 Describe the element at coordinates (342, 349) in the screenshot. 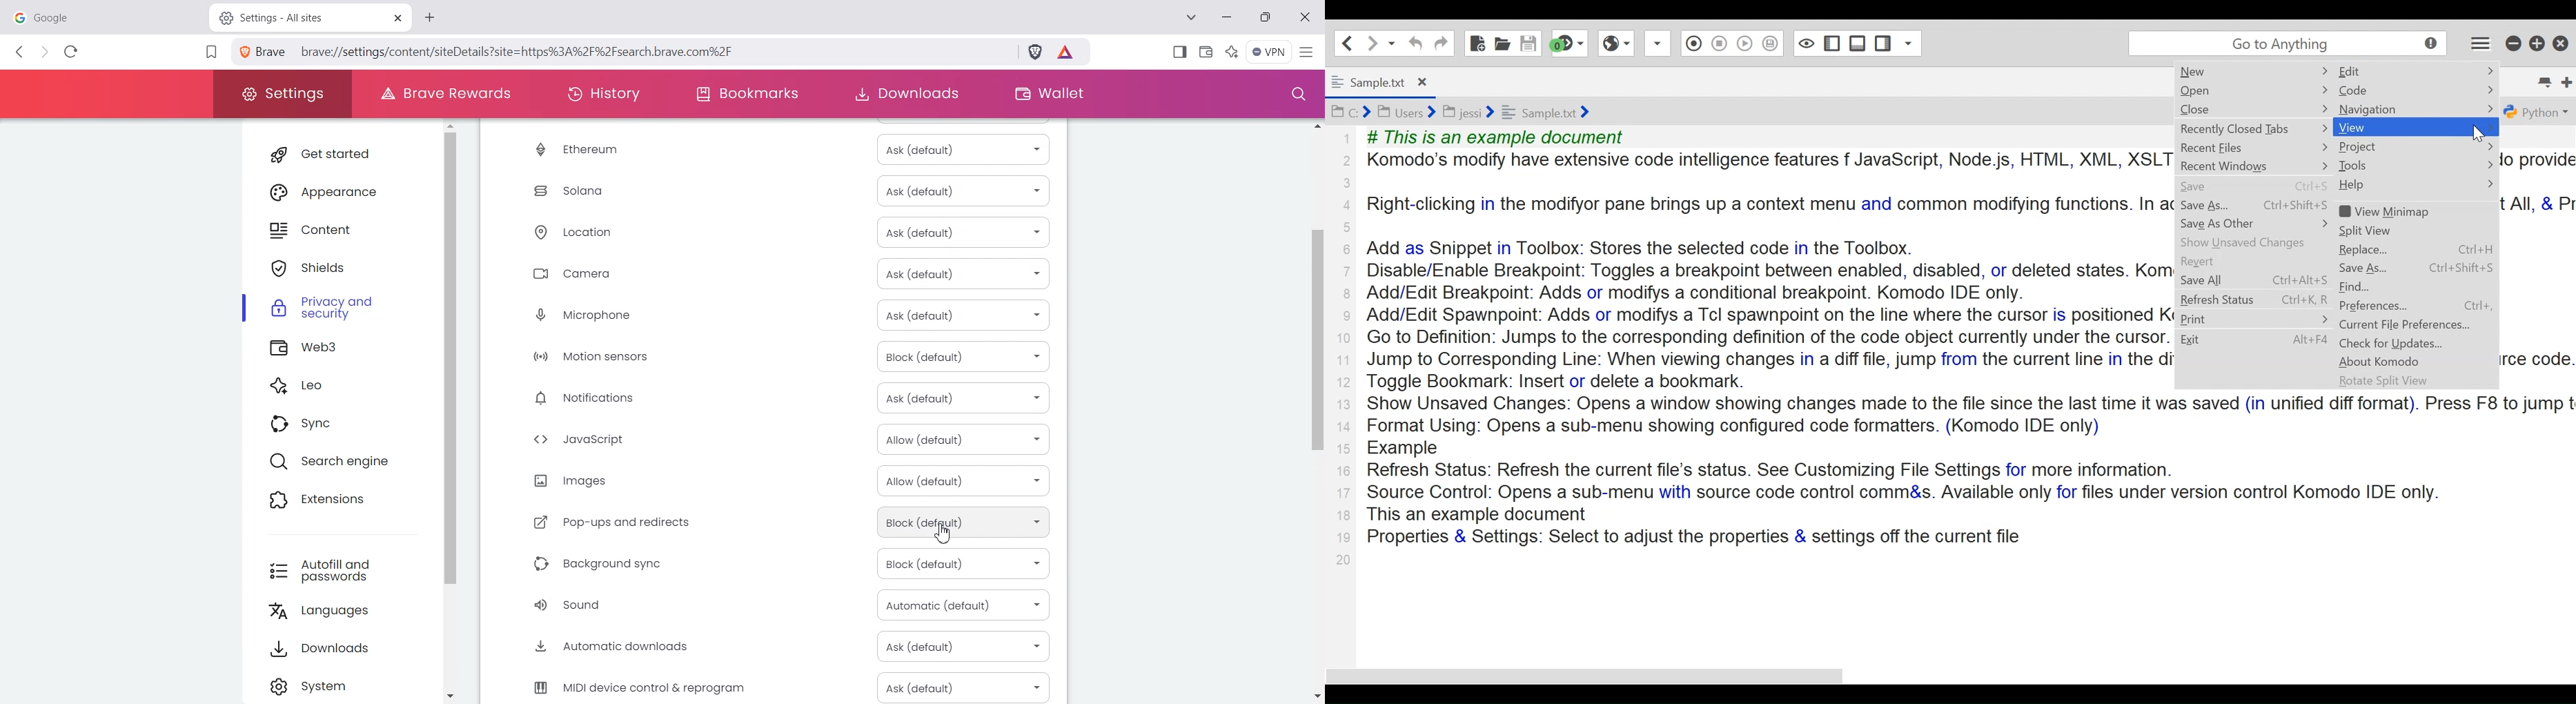

I see `Web3` at that location.